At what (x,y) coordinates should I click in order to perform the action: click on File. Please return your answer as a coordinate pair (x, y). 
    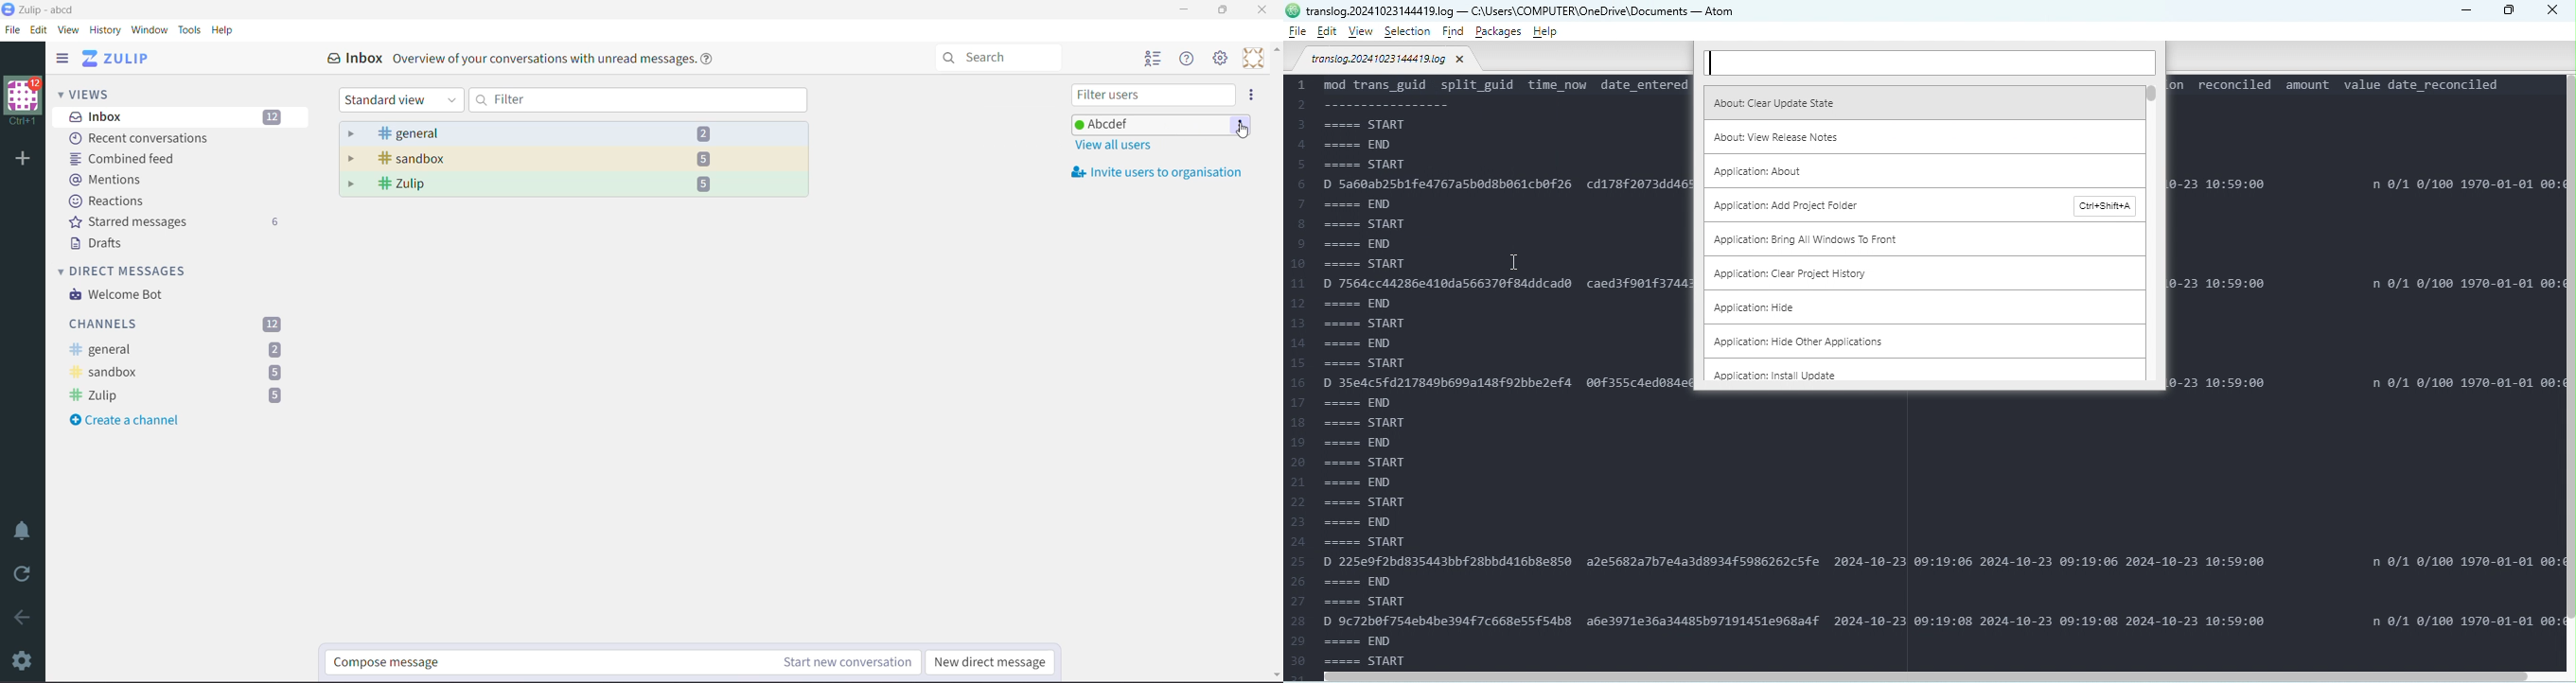
    Looking at the image, I should click on (13, 29).